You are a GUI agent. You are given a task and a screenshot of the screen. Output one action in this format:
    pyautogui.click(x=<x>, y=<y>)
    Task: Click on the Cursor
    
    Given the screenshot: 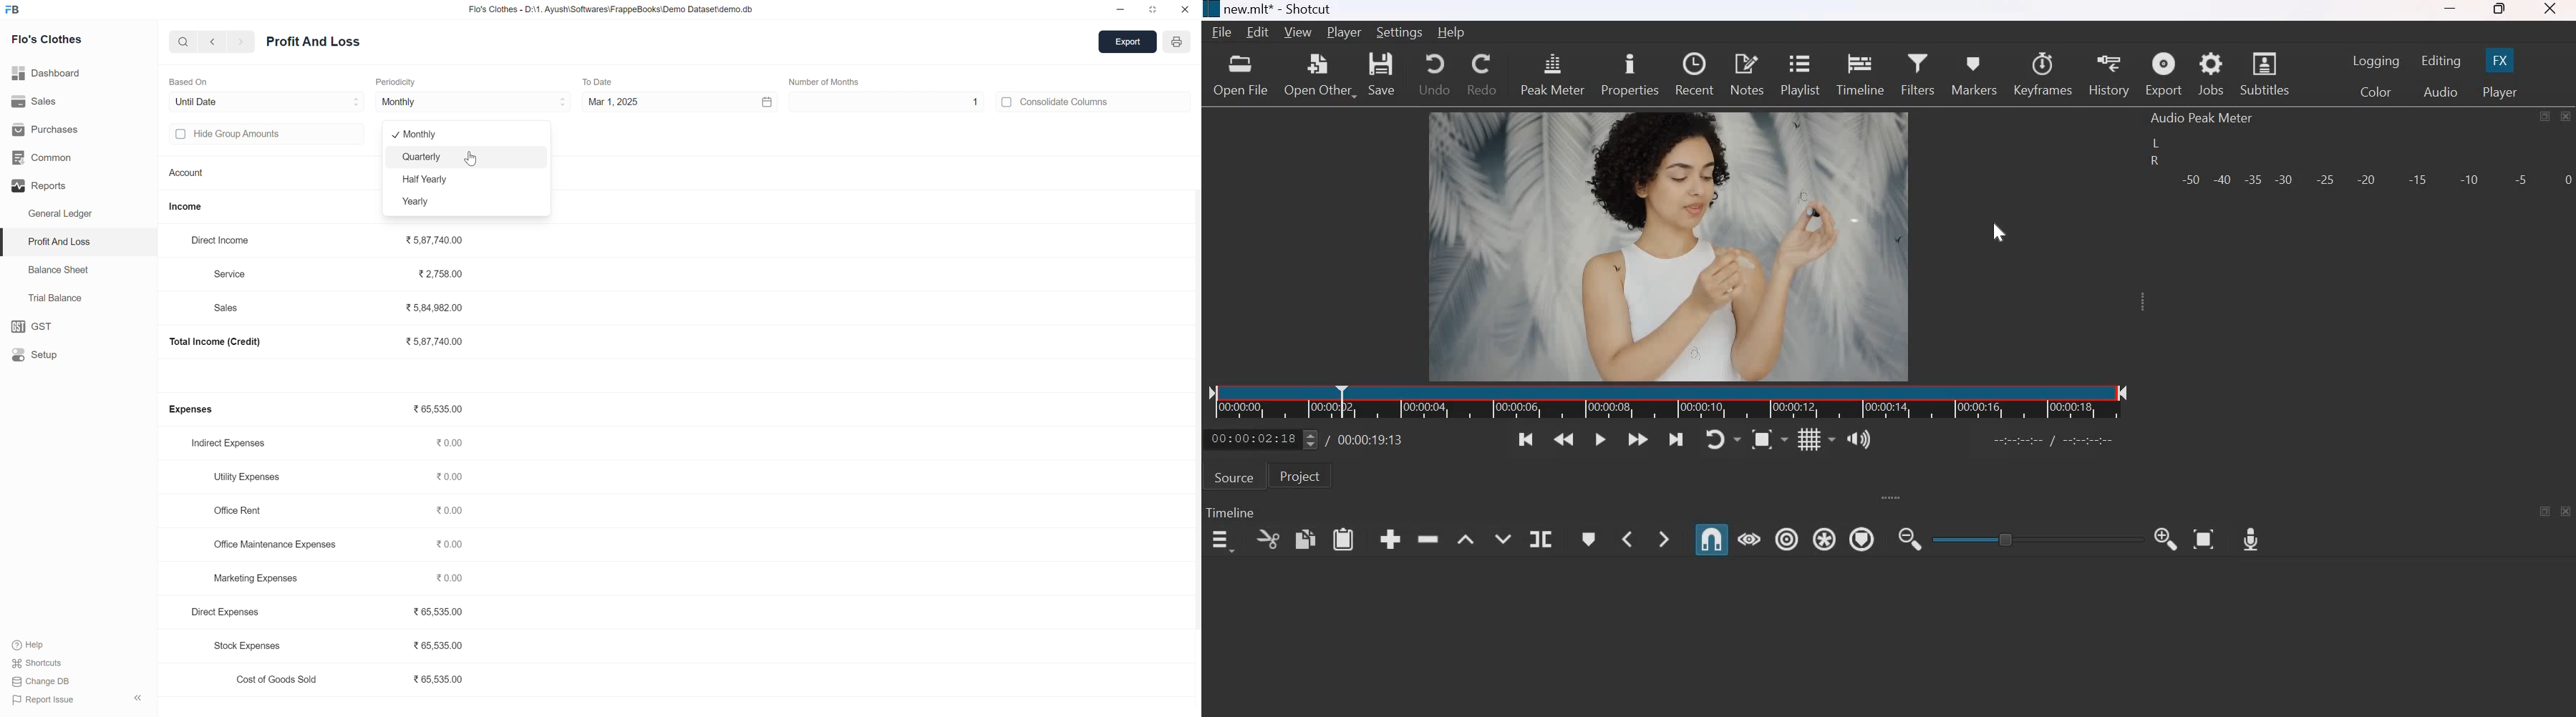 What is the action you would take?
    pyautogui.click(x=475, y=157)
    